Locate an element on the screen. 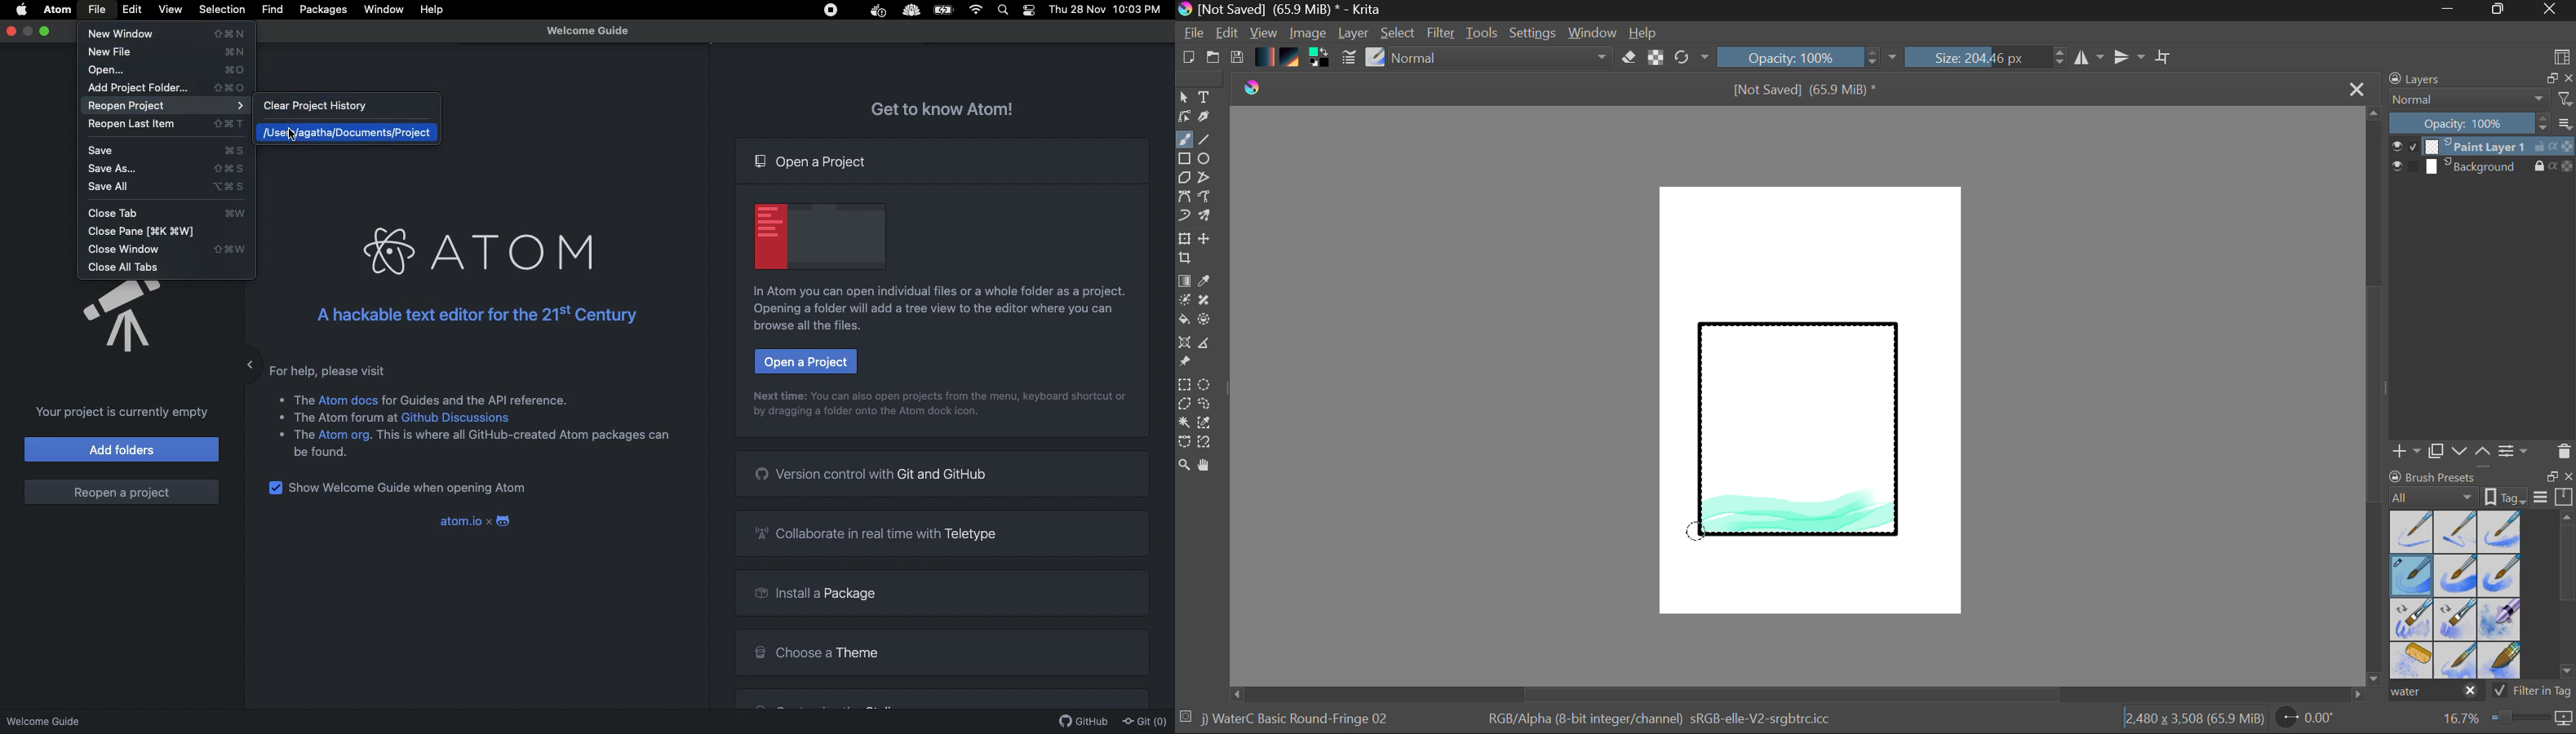  Horizontal Mirror Flip is located at coordinates (2133, 58).